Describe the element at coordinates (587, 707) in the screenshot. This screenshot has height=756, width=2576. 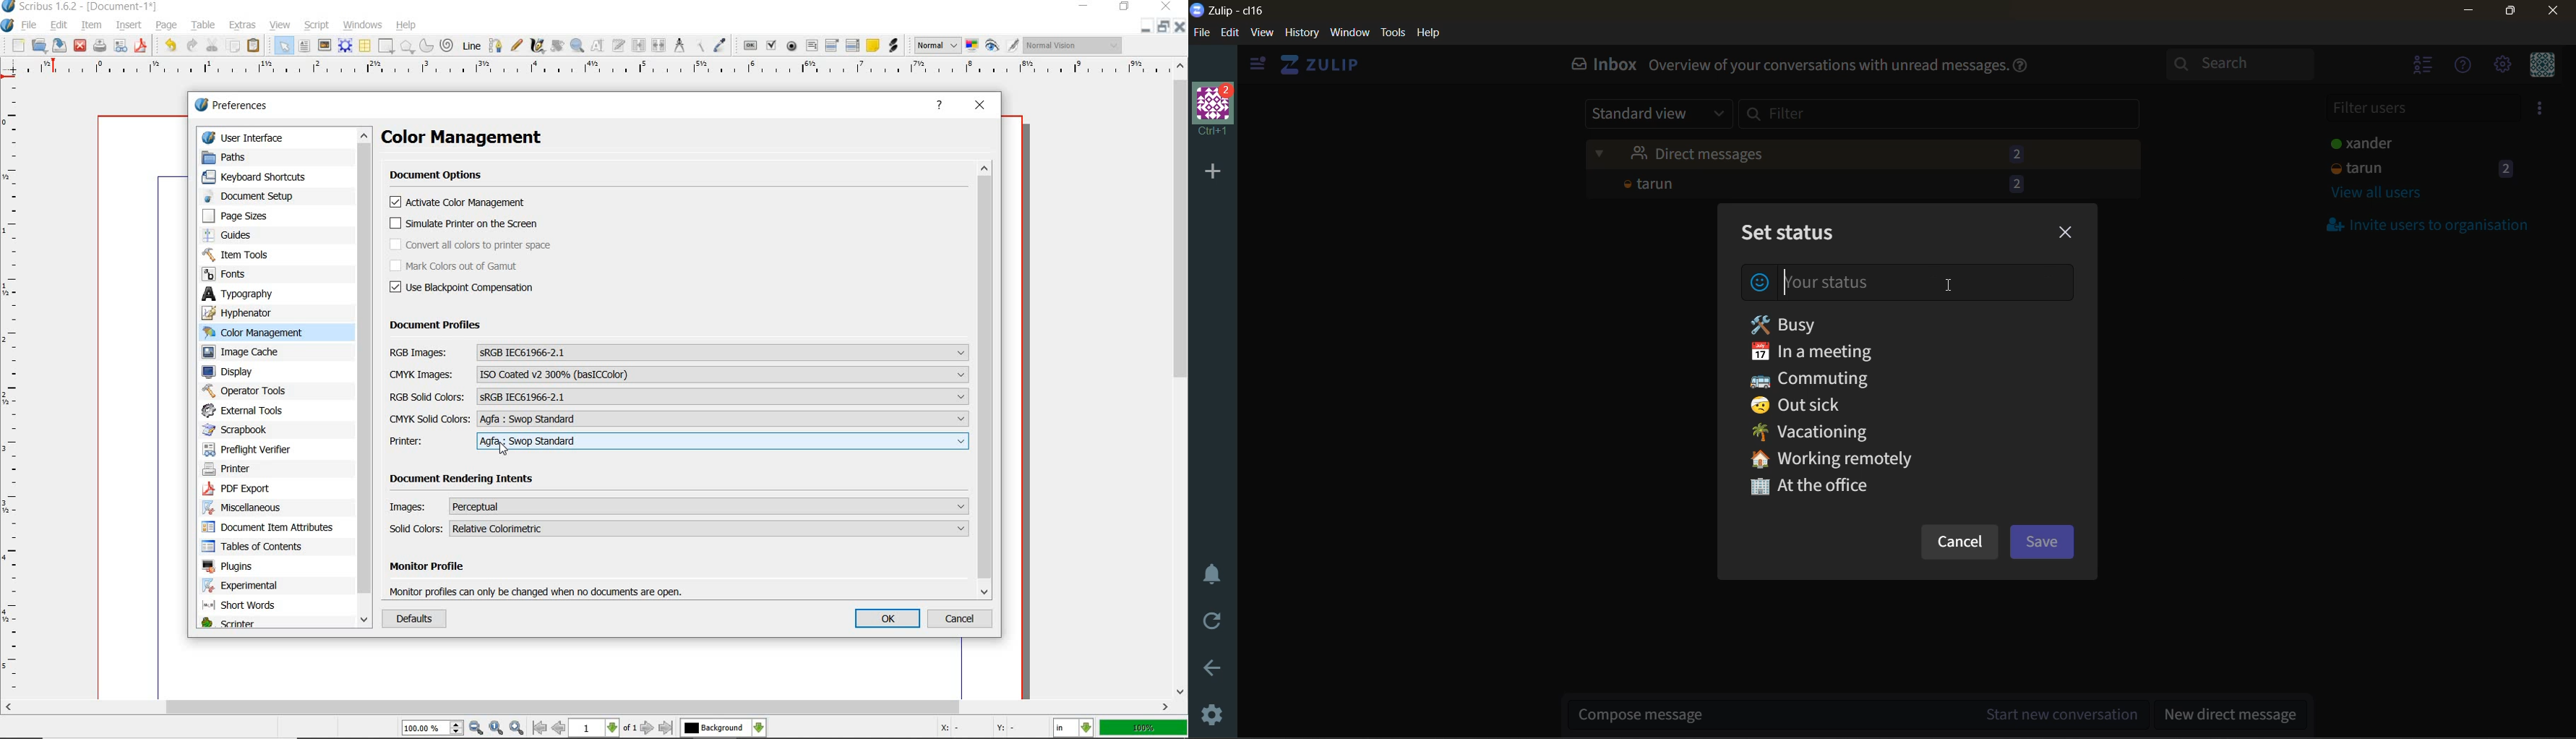
I see `scrollbar` at that location.